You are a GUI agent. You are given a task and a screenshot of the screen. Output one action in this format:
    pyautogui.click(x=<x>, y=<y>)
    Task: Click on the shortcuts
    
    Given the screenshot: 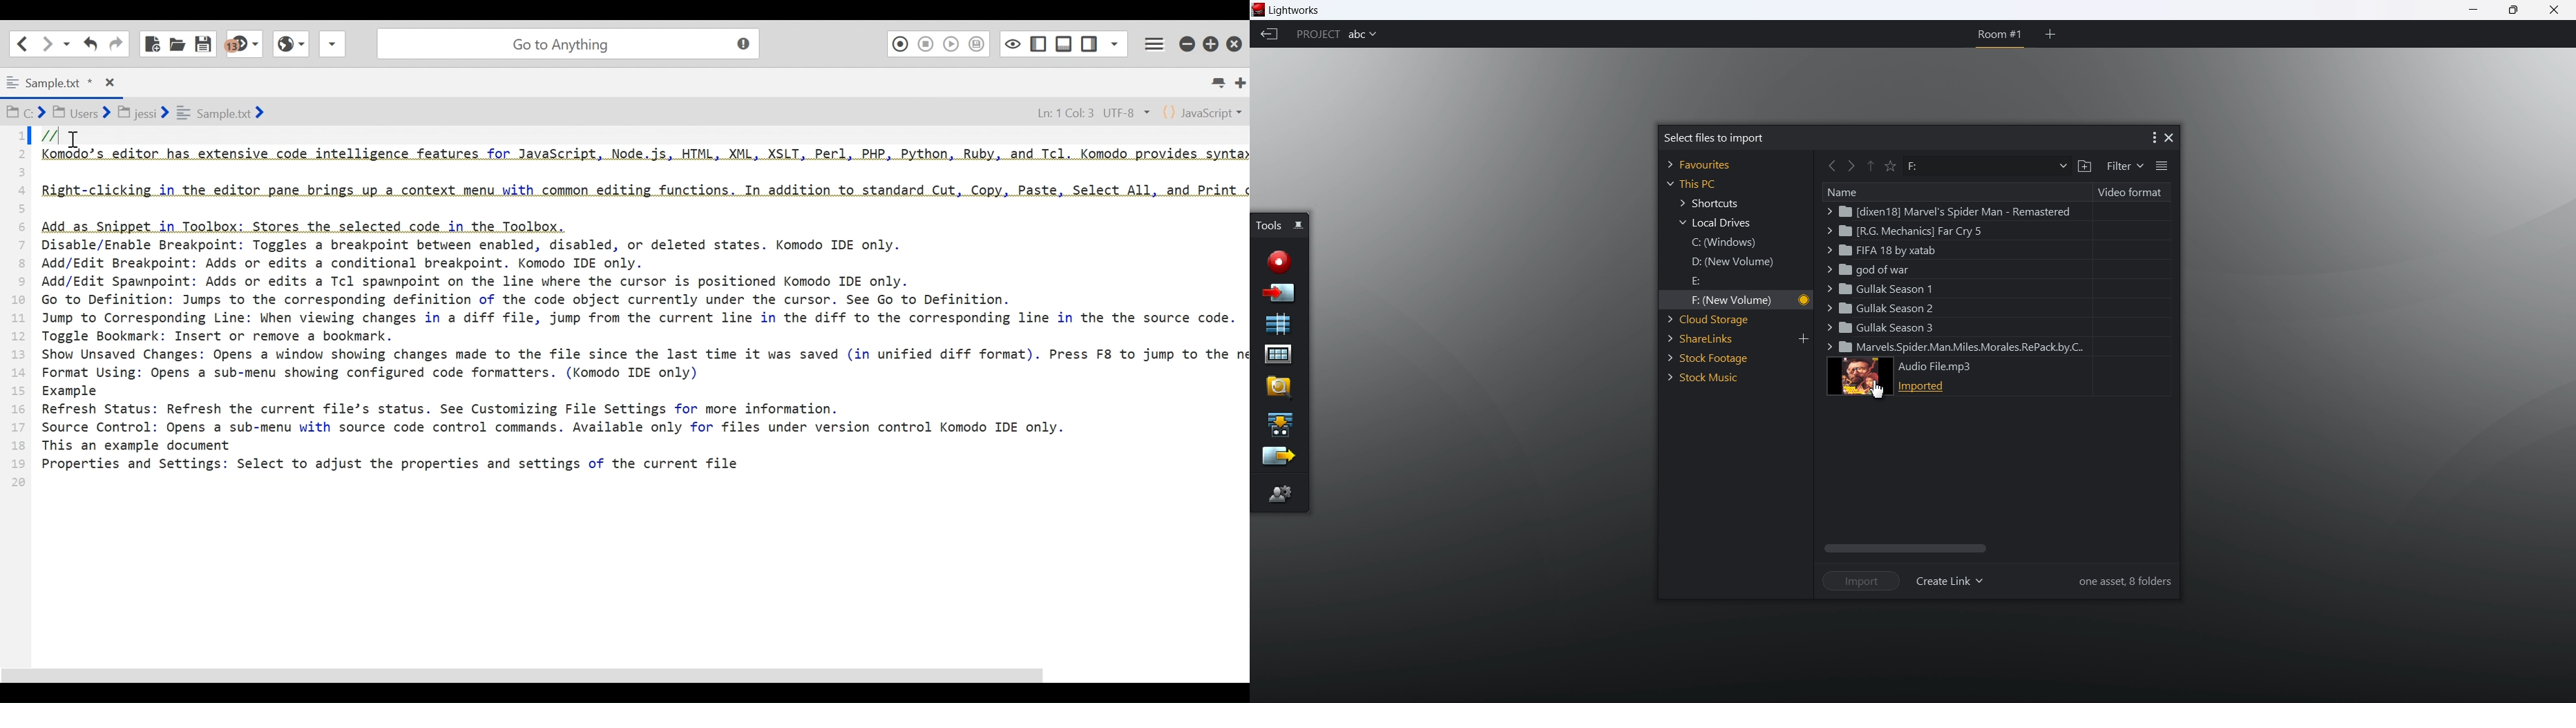 What is the action you would take?
    pyautogui.click(x=1710, y=205)
    